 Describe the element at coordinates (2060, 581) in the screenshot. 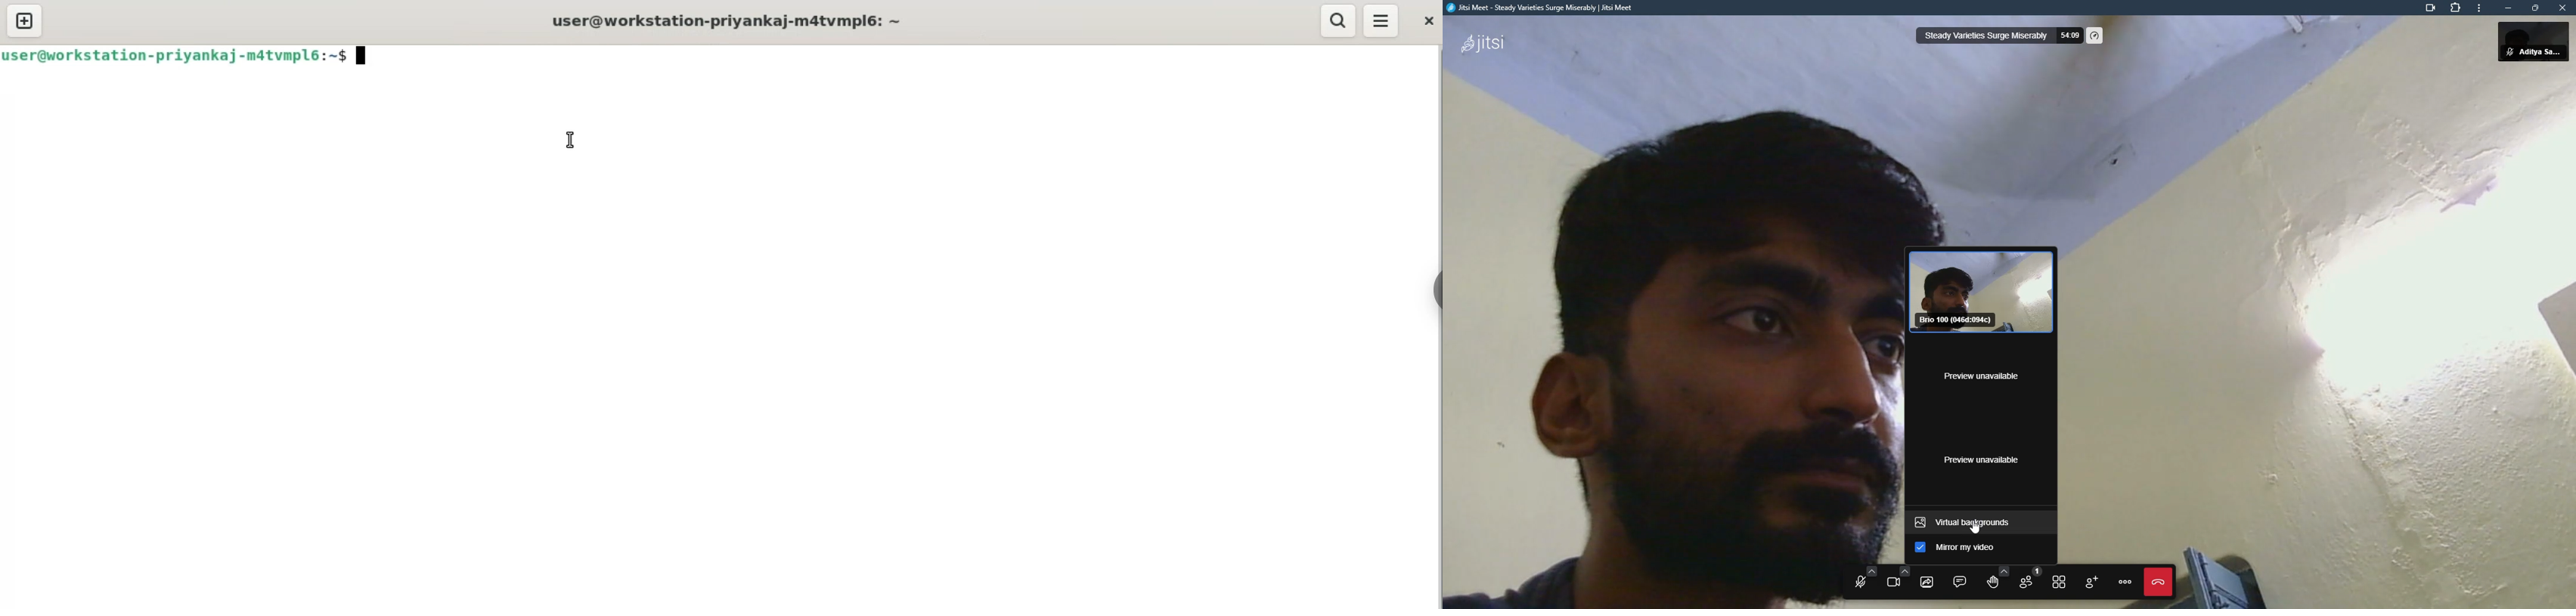

I see `toggle tile view` at that location.